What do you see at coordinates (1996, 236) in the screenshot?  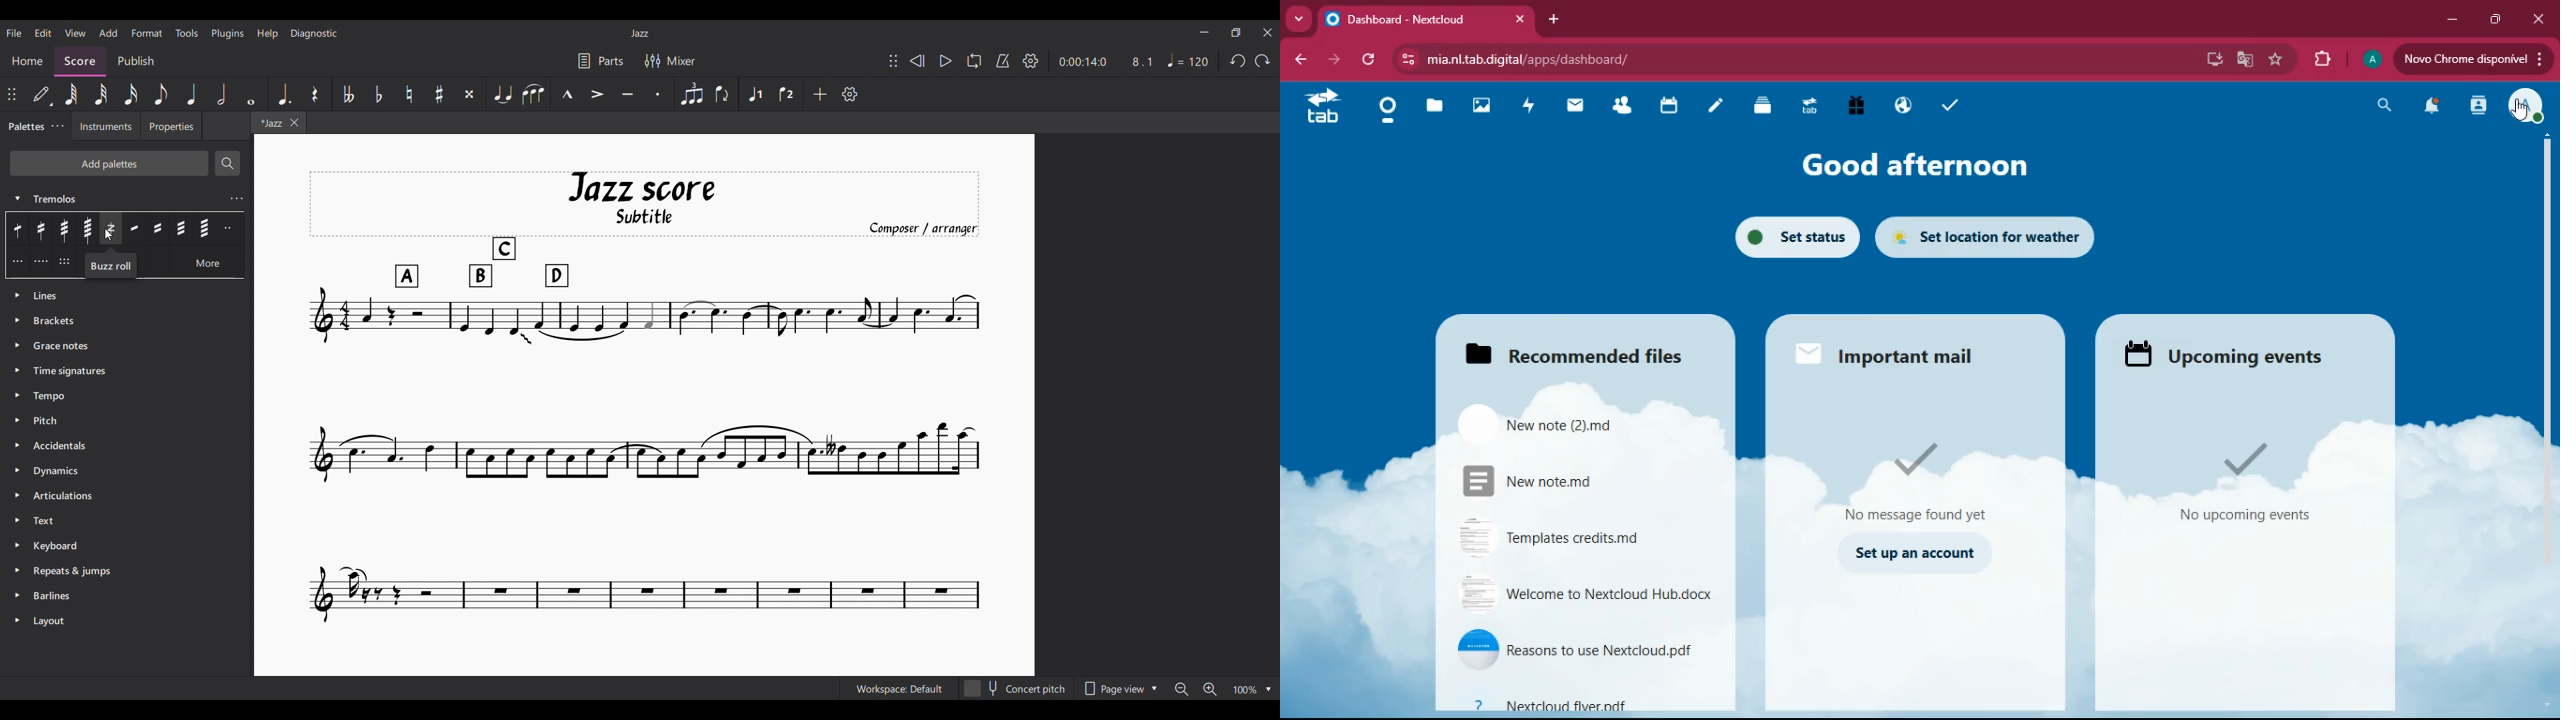 I see `set location` at bounding box center [1996, 236].